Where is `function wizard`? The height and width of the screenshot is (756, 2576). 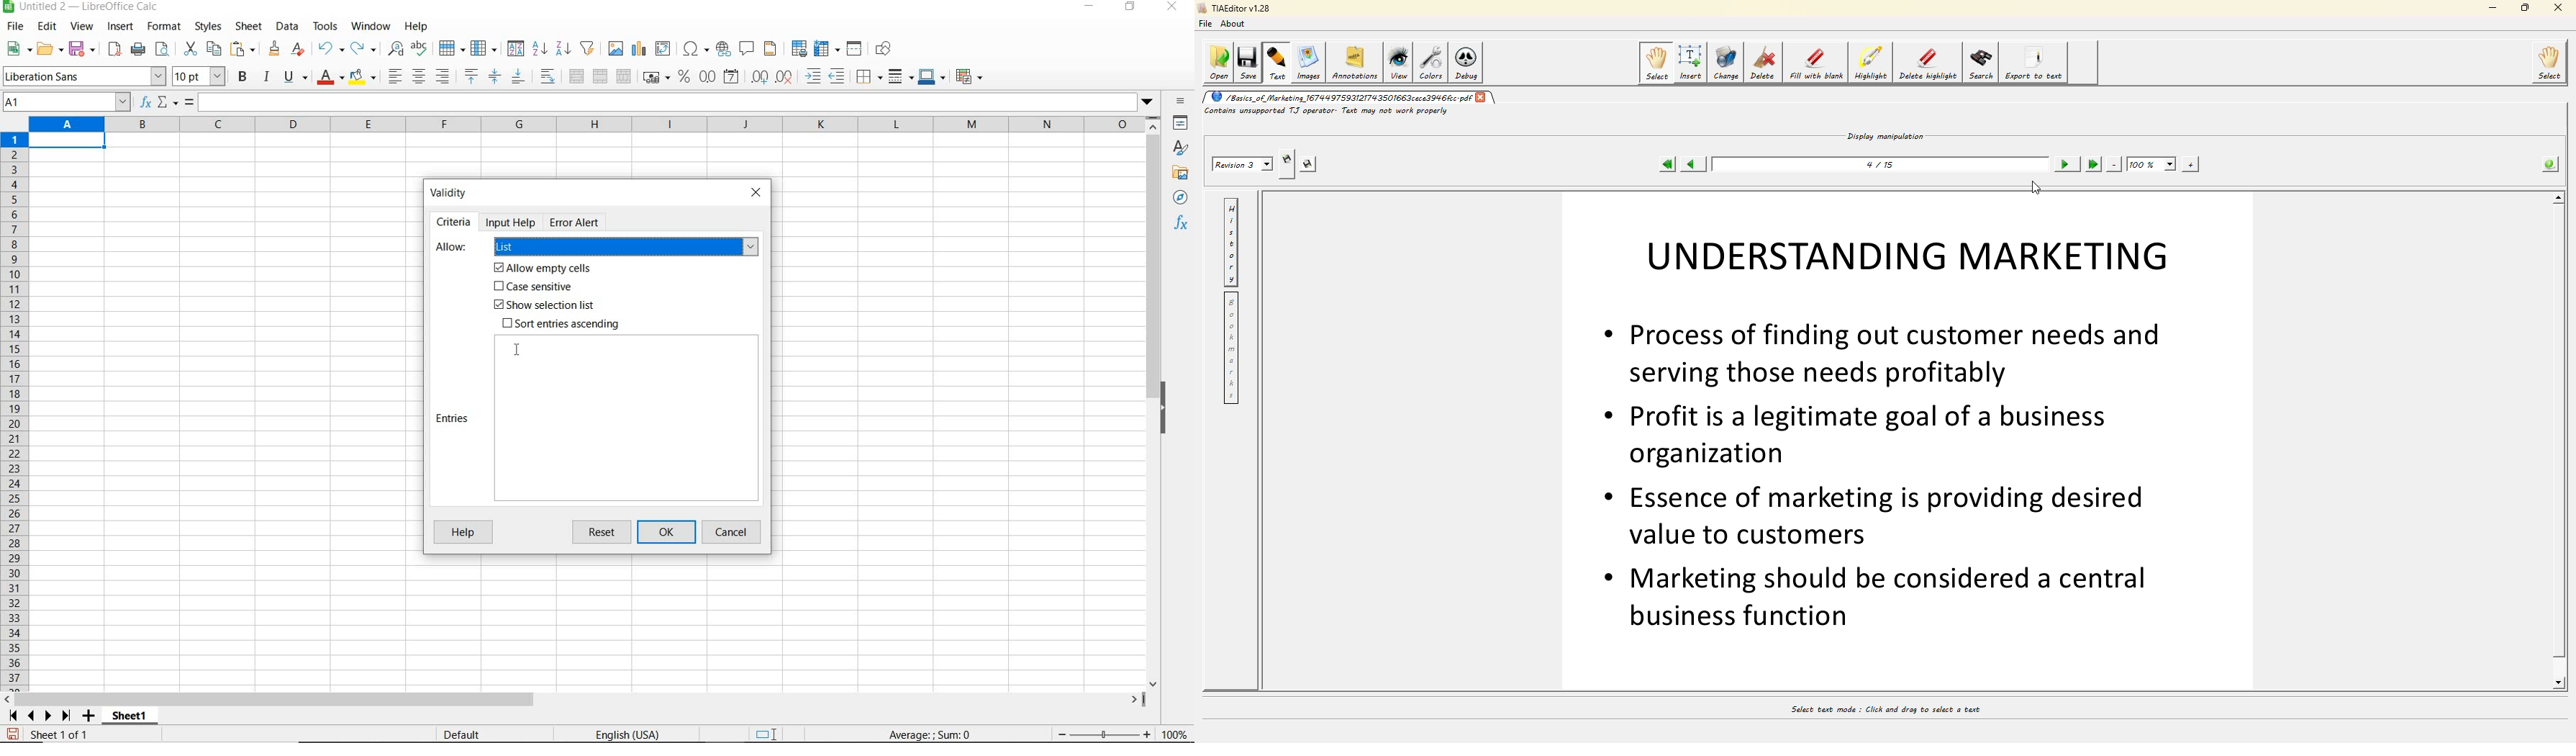
function wizard is located at coordinates (144, 102).